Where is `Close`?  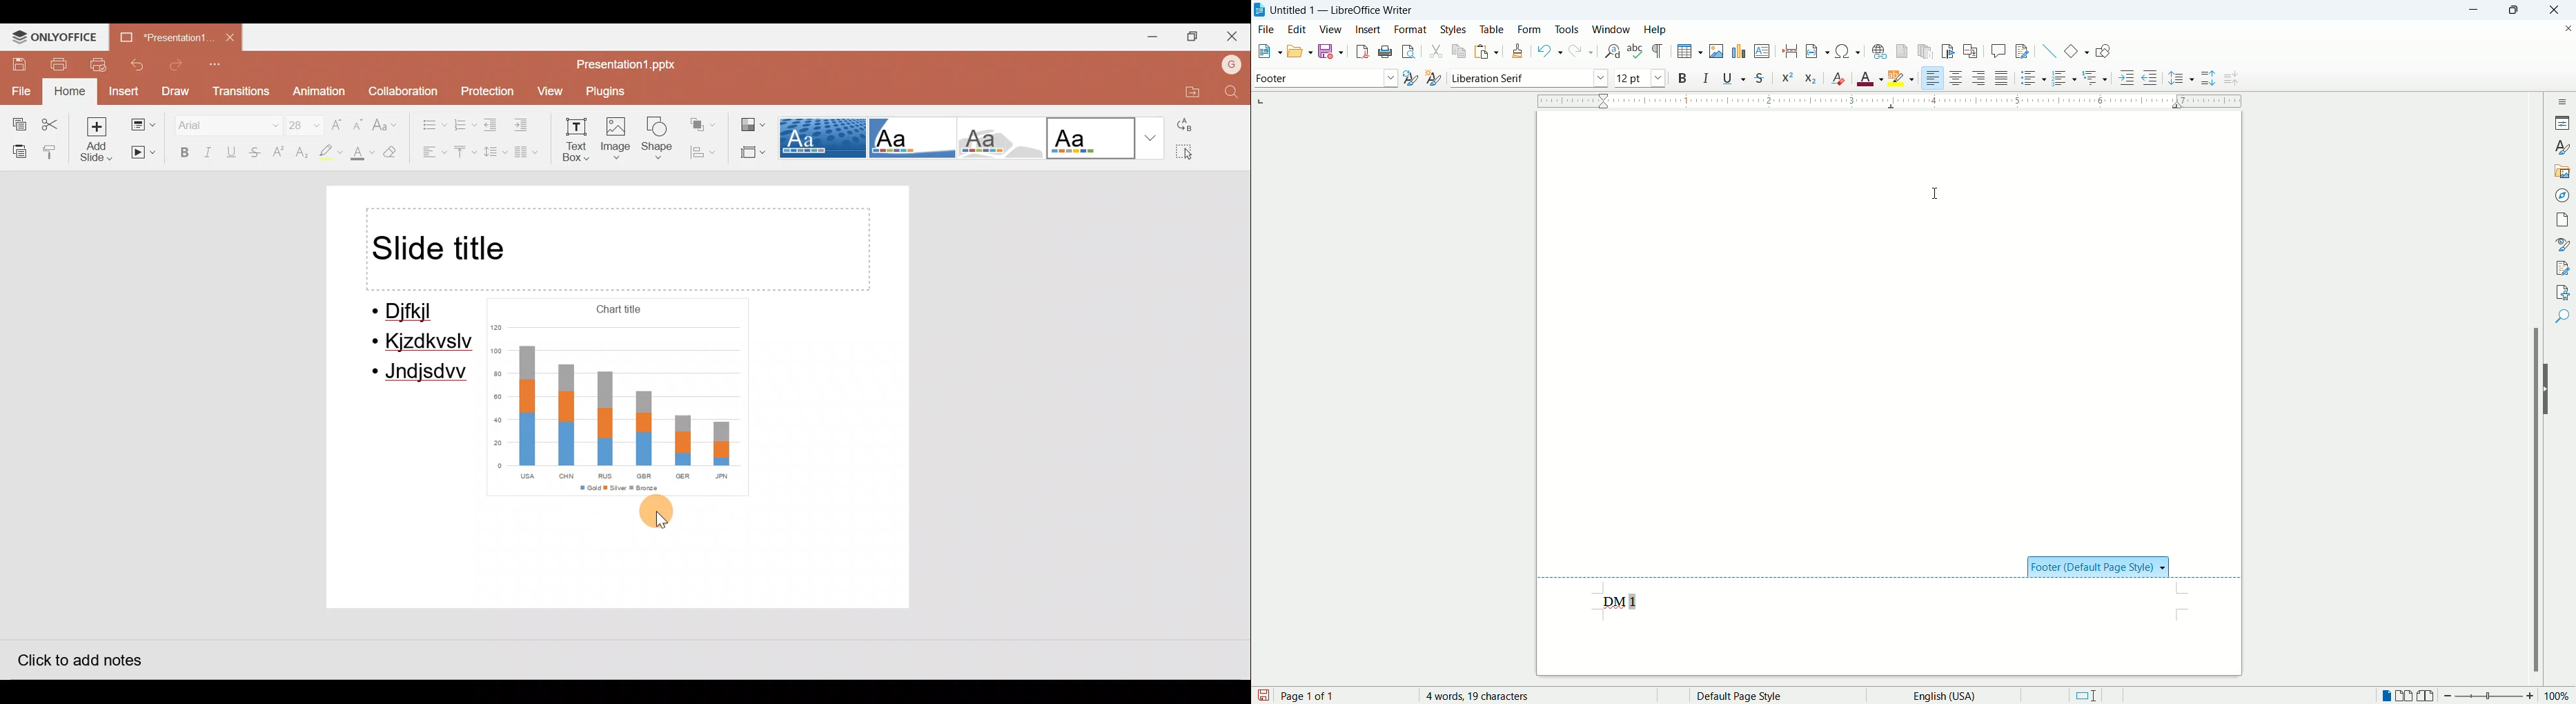 Close is located at coordinates (1235, 34).